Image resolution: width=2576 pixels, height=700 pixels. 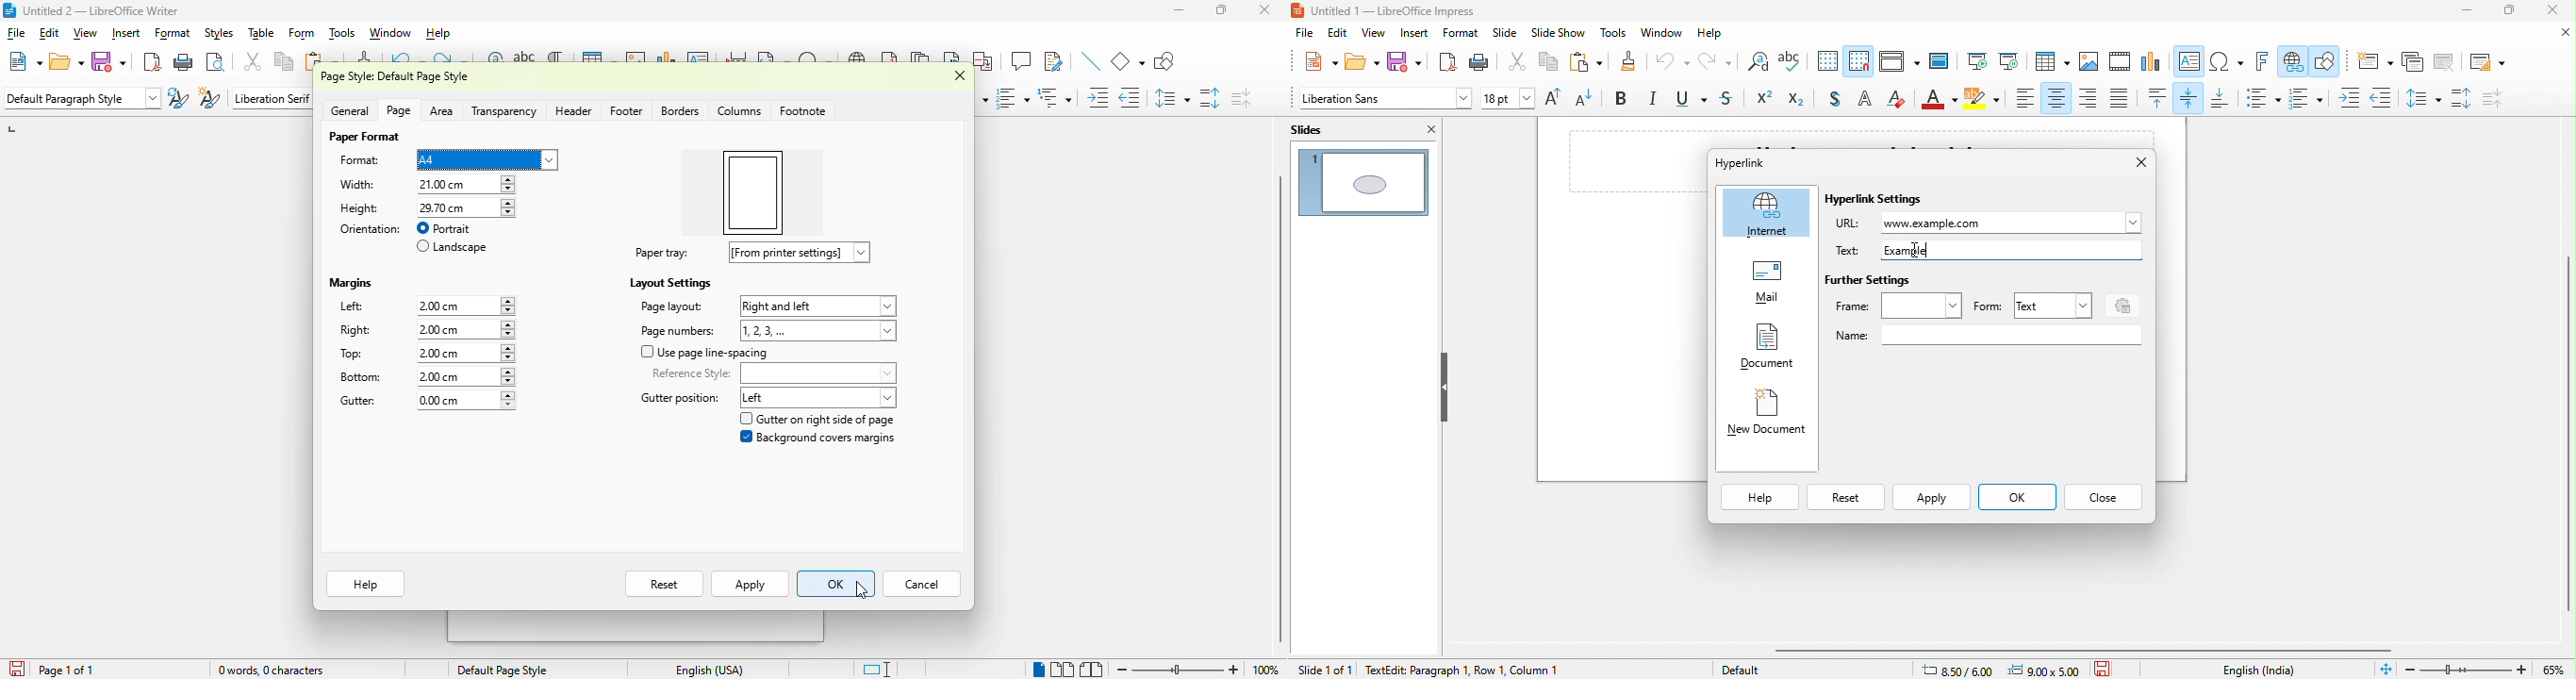 I want to click on set line spacing, so click(x=1172, y=97).